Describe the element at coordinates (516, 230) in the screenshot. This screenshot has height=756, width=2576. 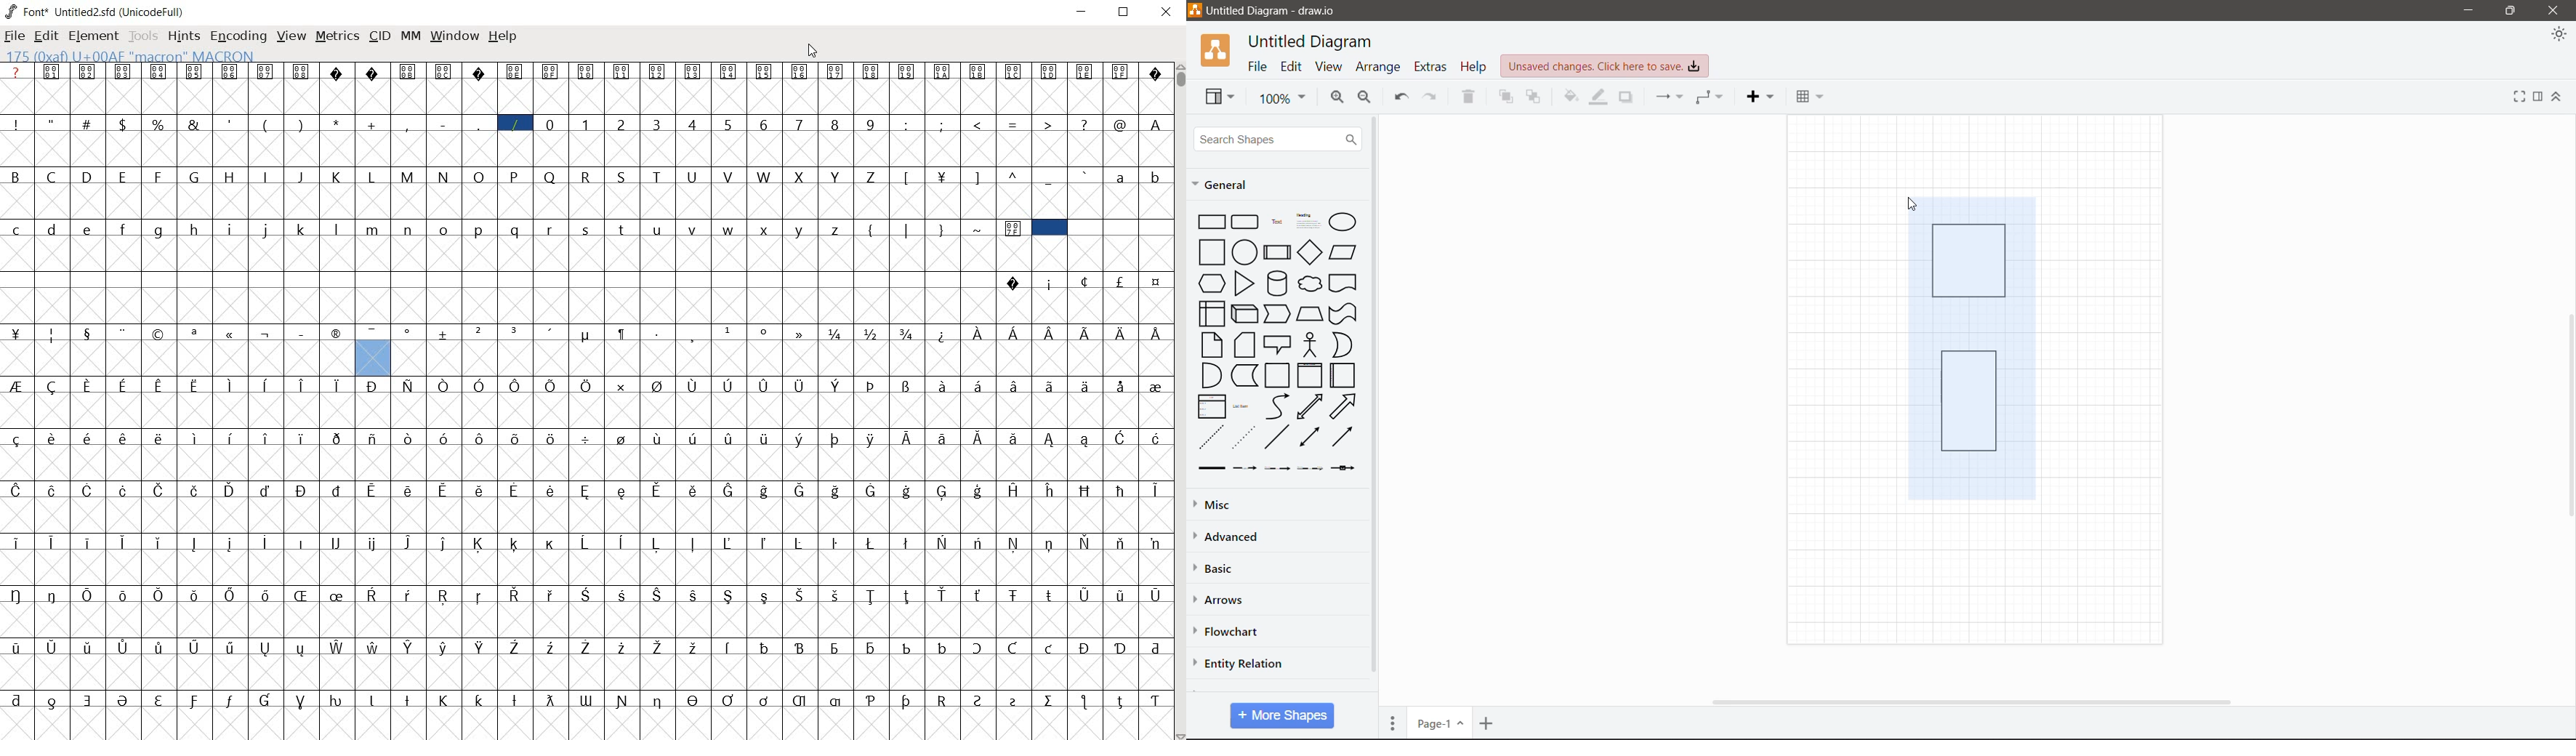
I see `q` at that location.